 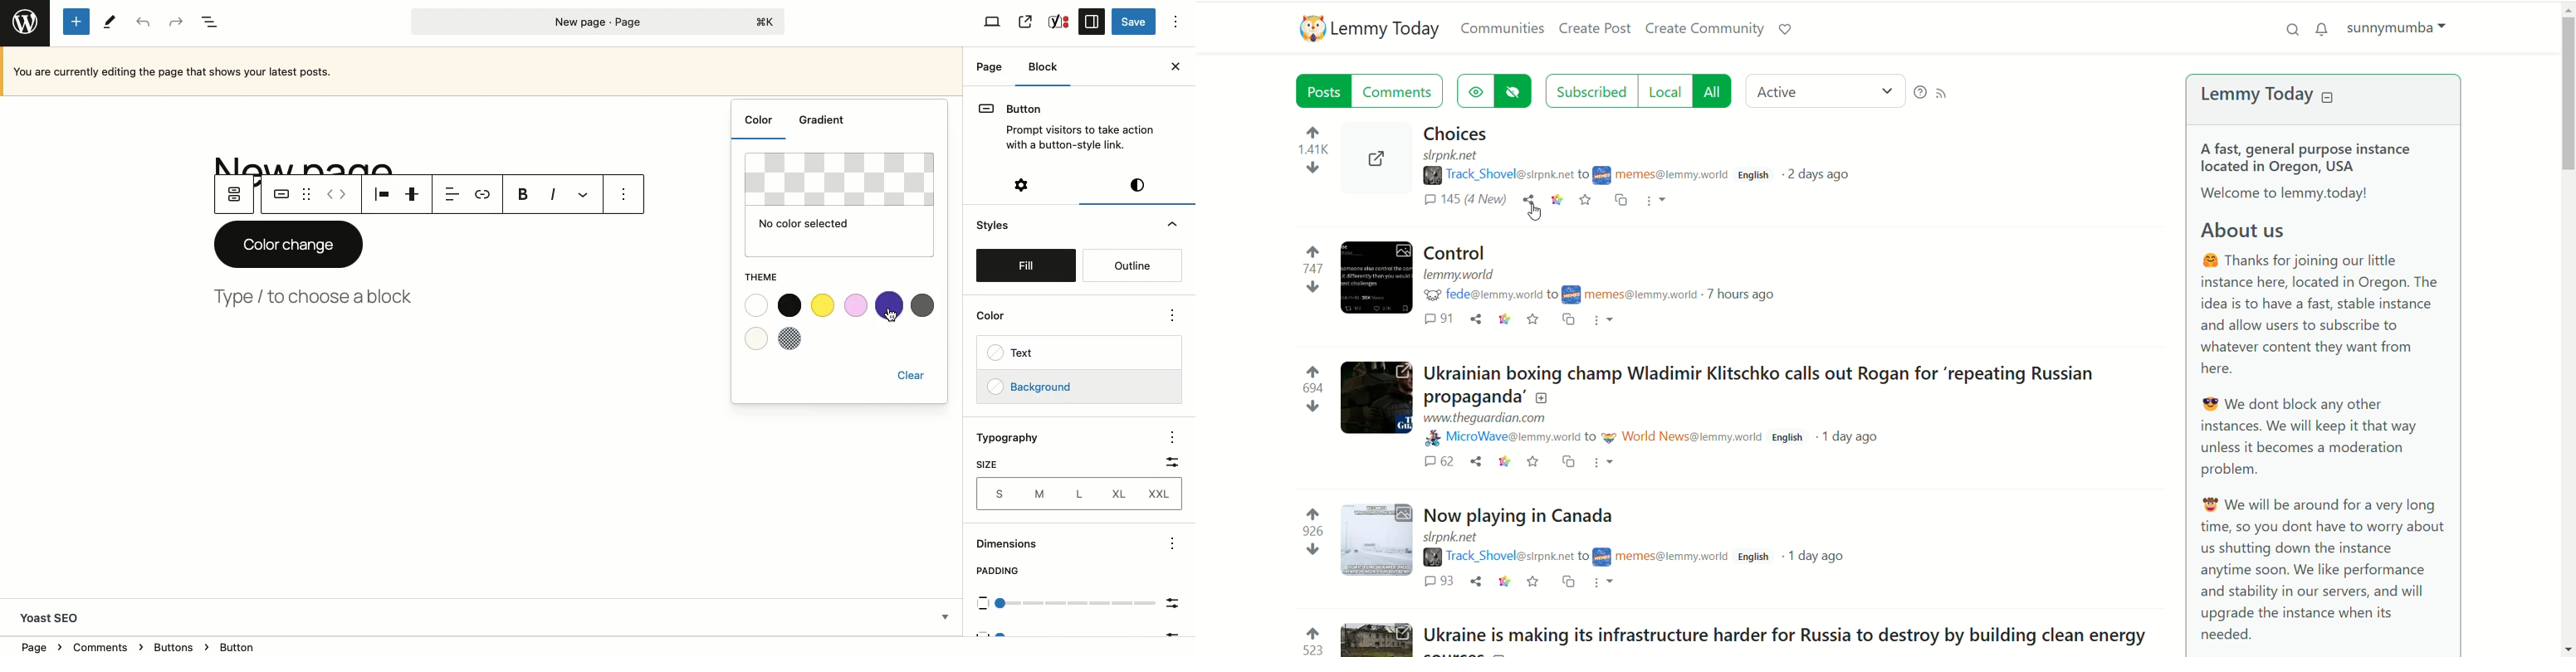 I want to click on comments, so click(x=1441, y=582).